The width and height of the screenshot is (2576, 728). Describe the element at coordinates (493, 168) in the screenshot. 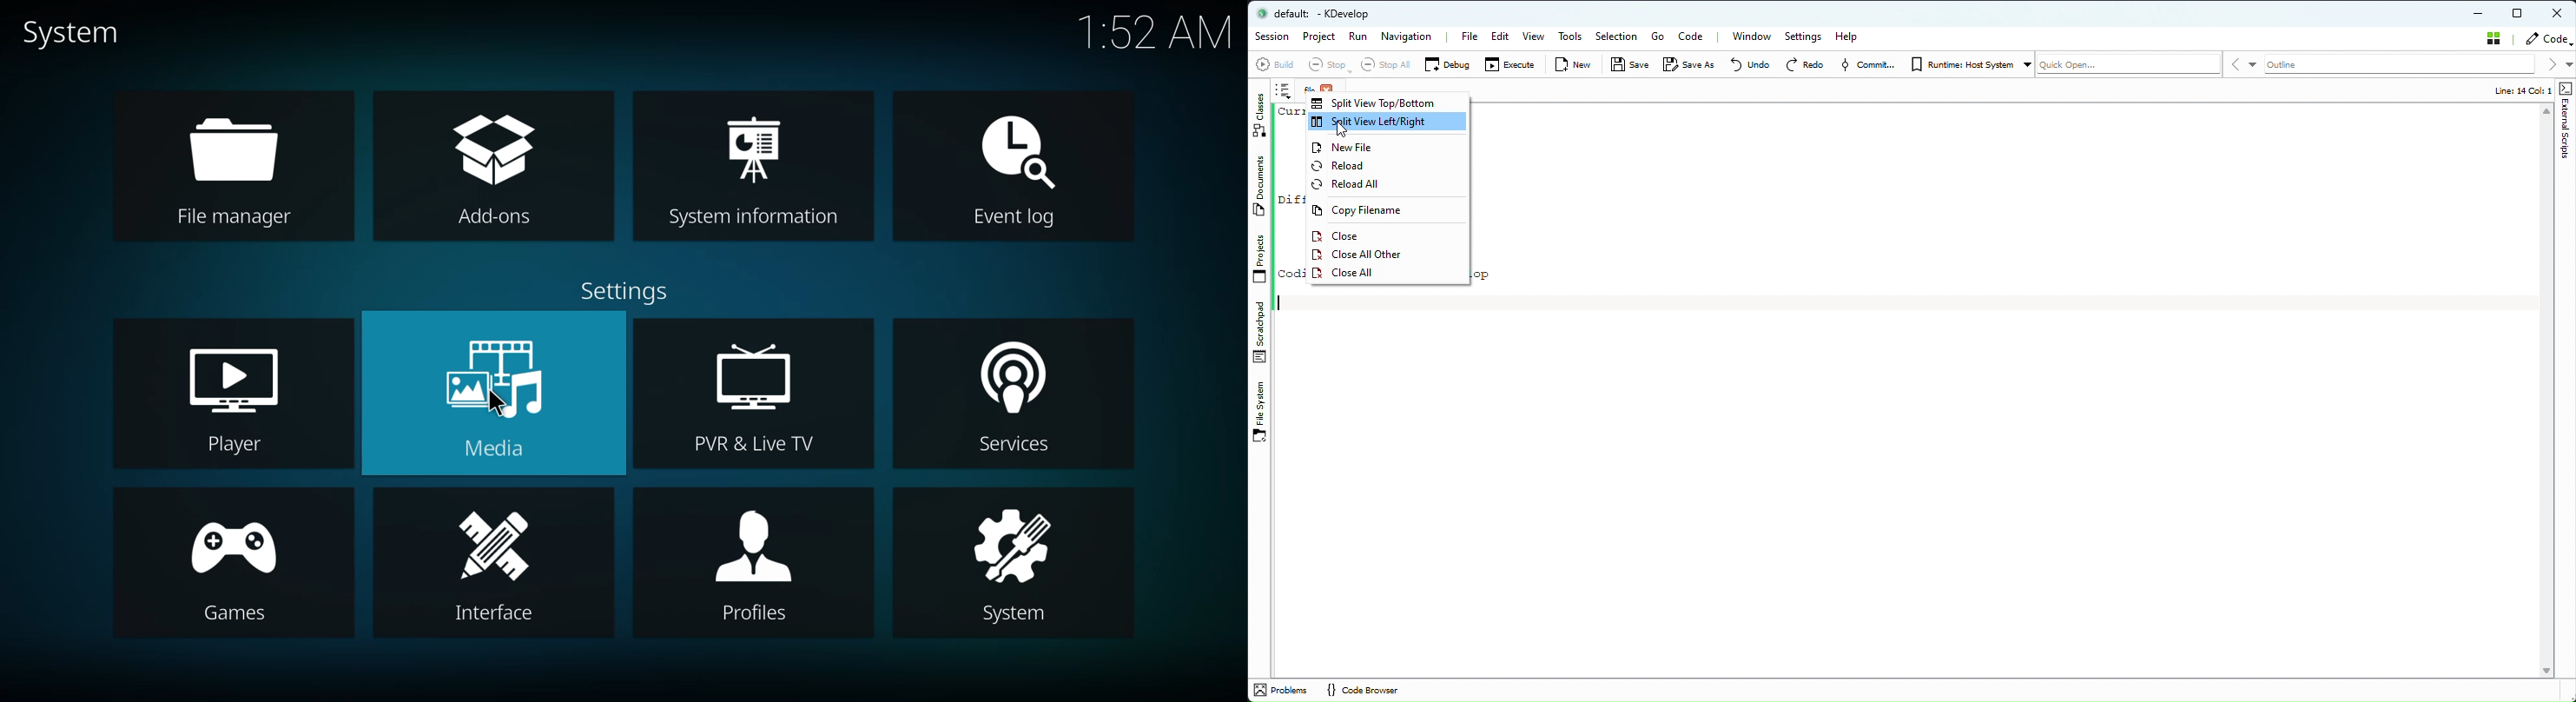

I see `add-ons` at that location.